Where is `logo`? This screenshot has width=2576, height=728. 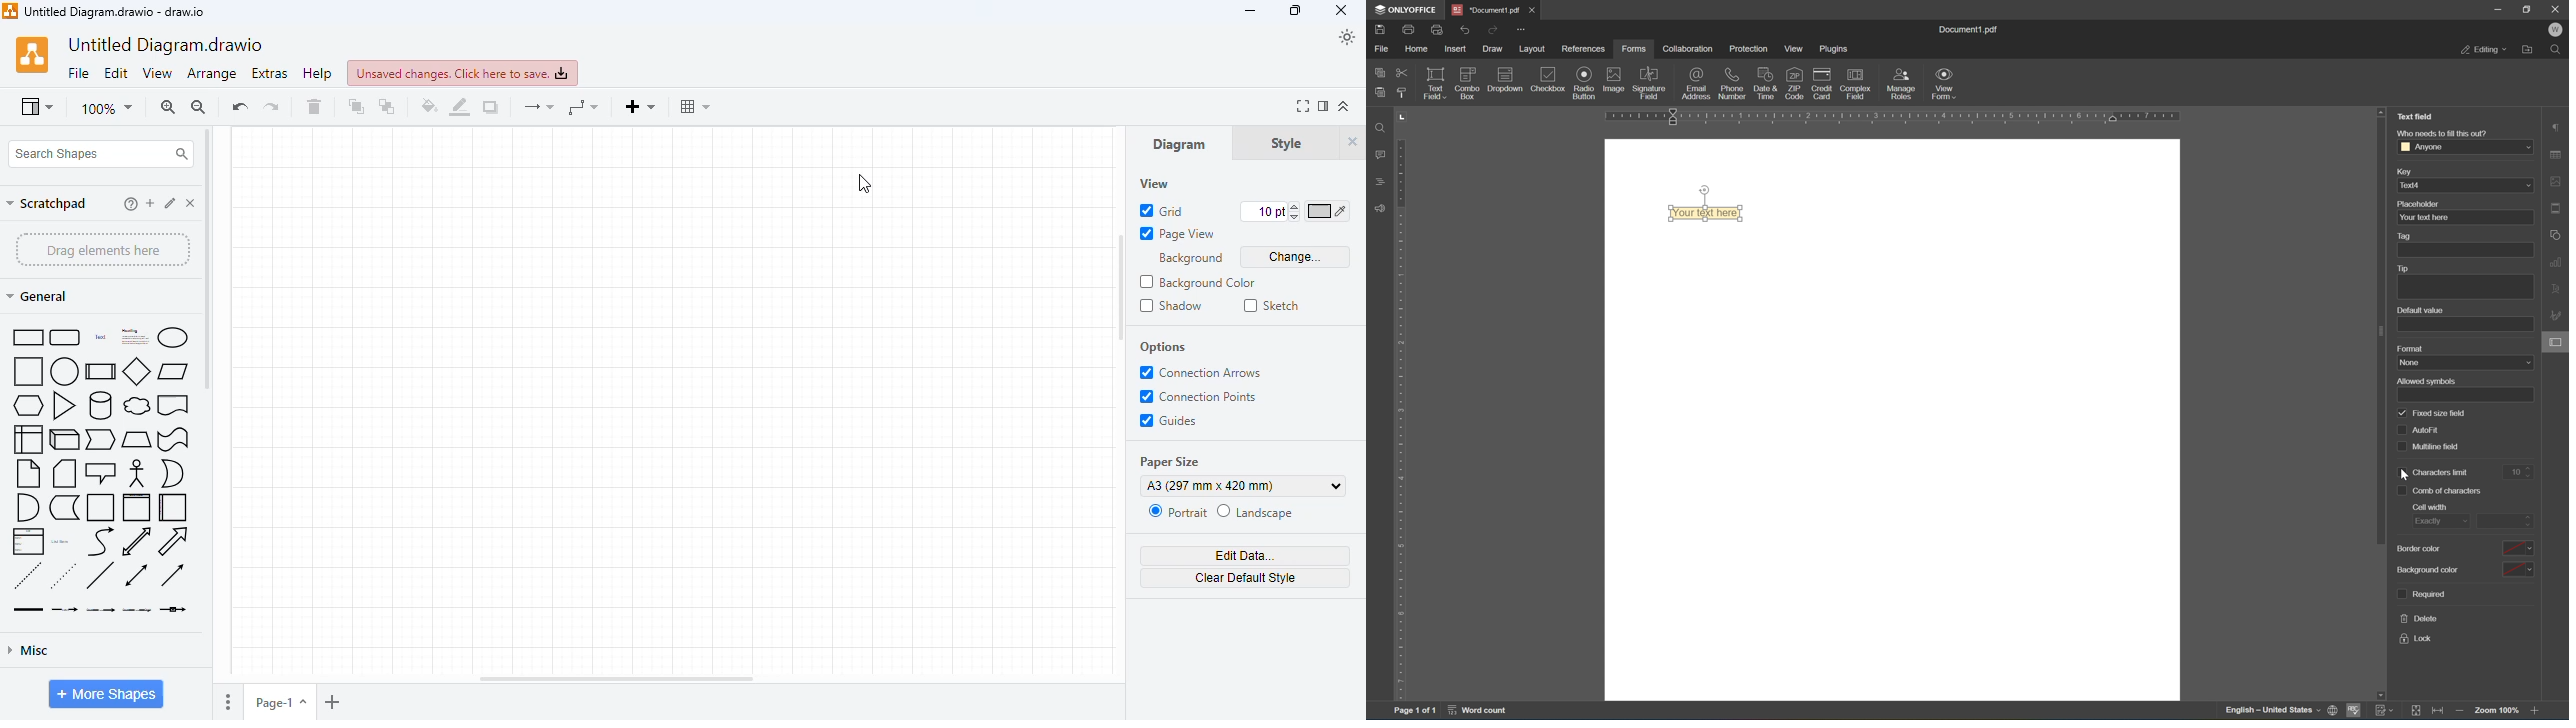 logo is located at coordinates (9, 11).